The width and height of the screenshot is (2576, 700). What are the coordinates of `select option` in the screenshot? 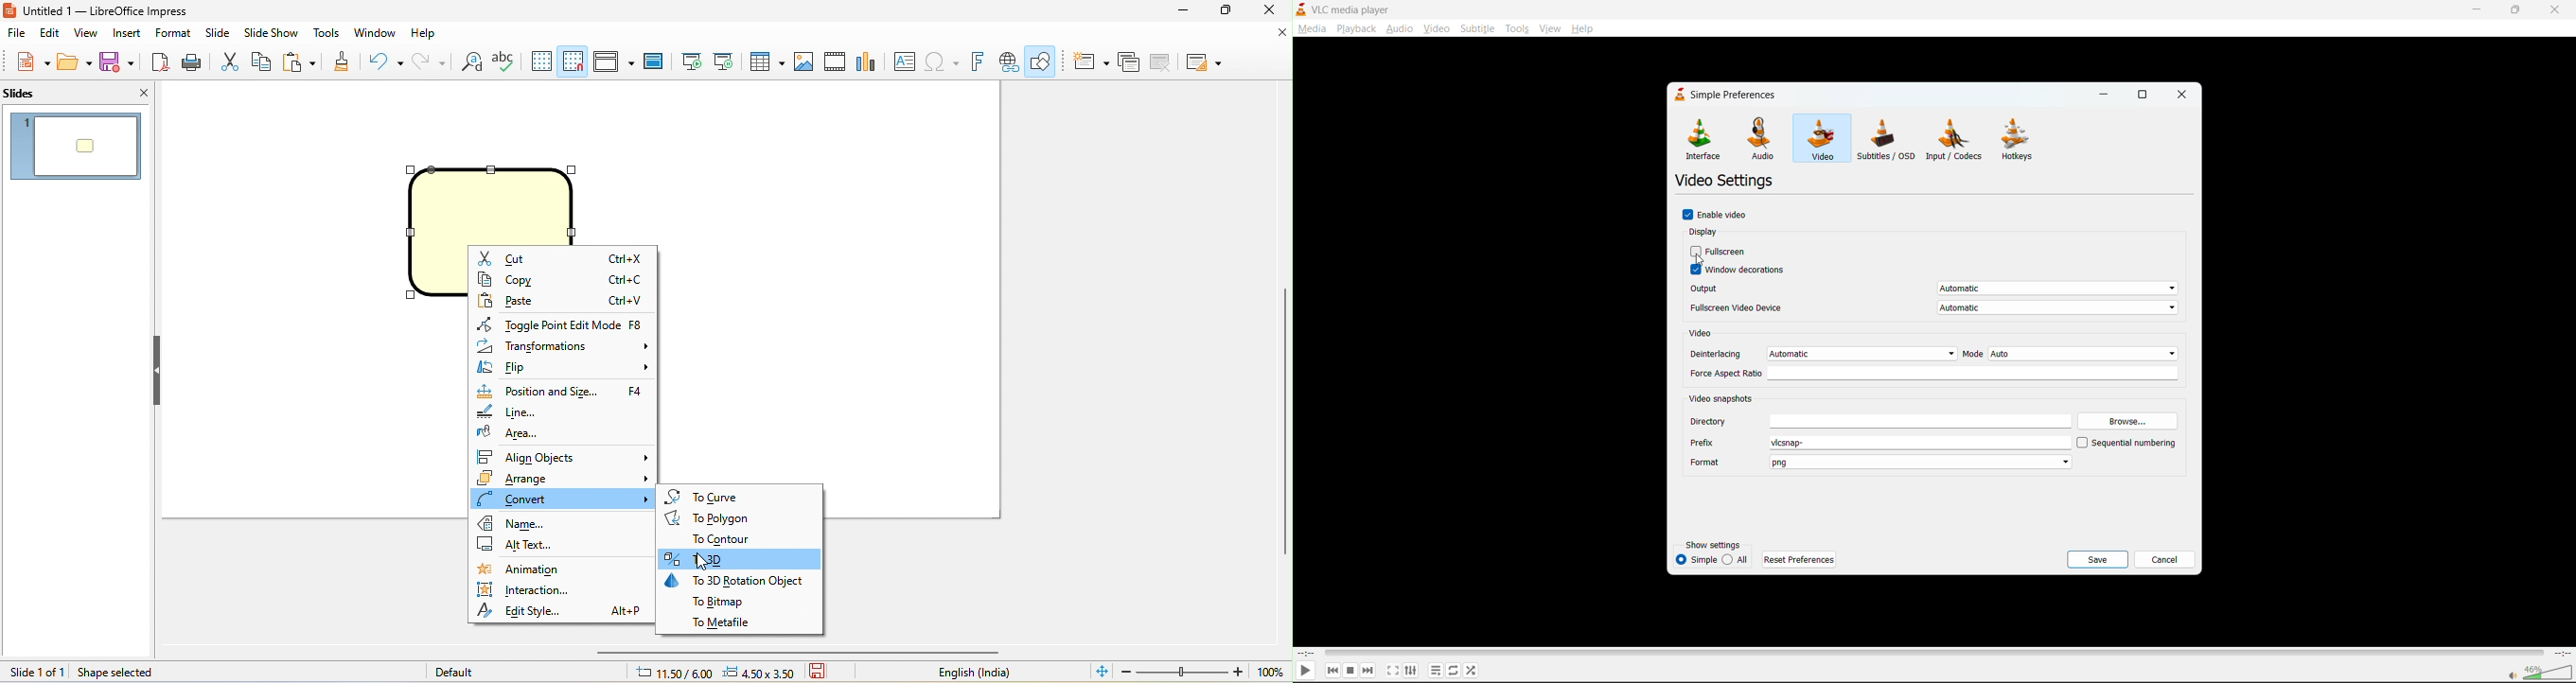 It's located at (741, 561).